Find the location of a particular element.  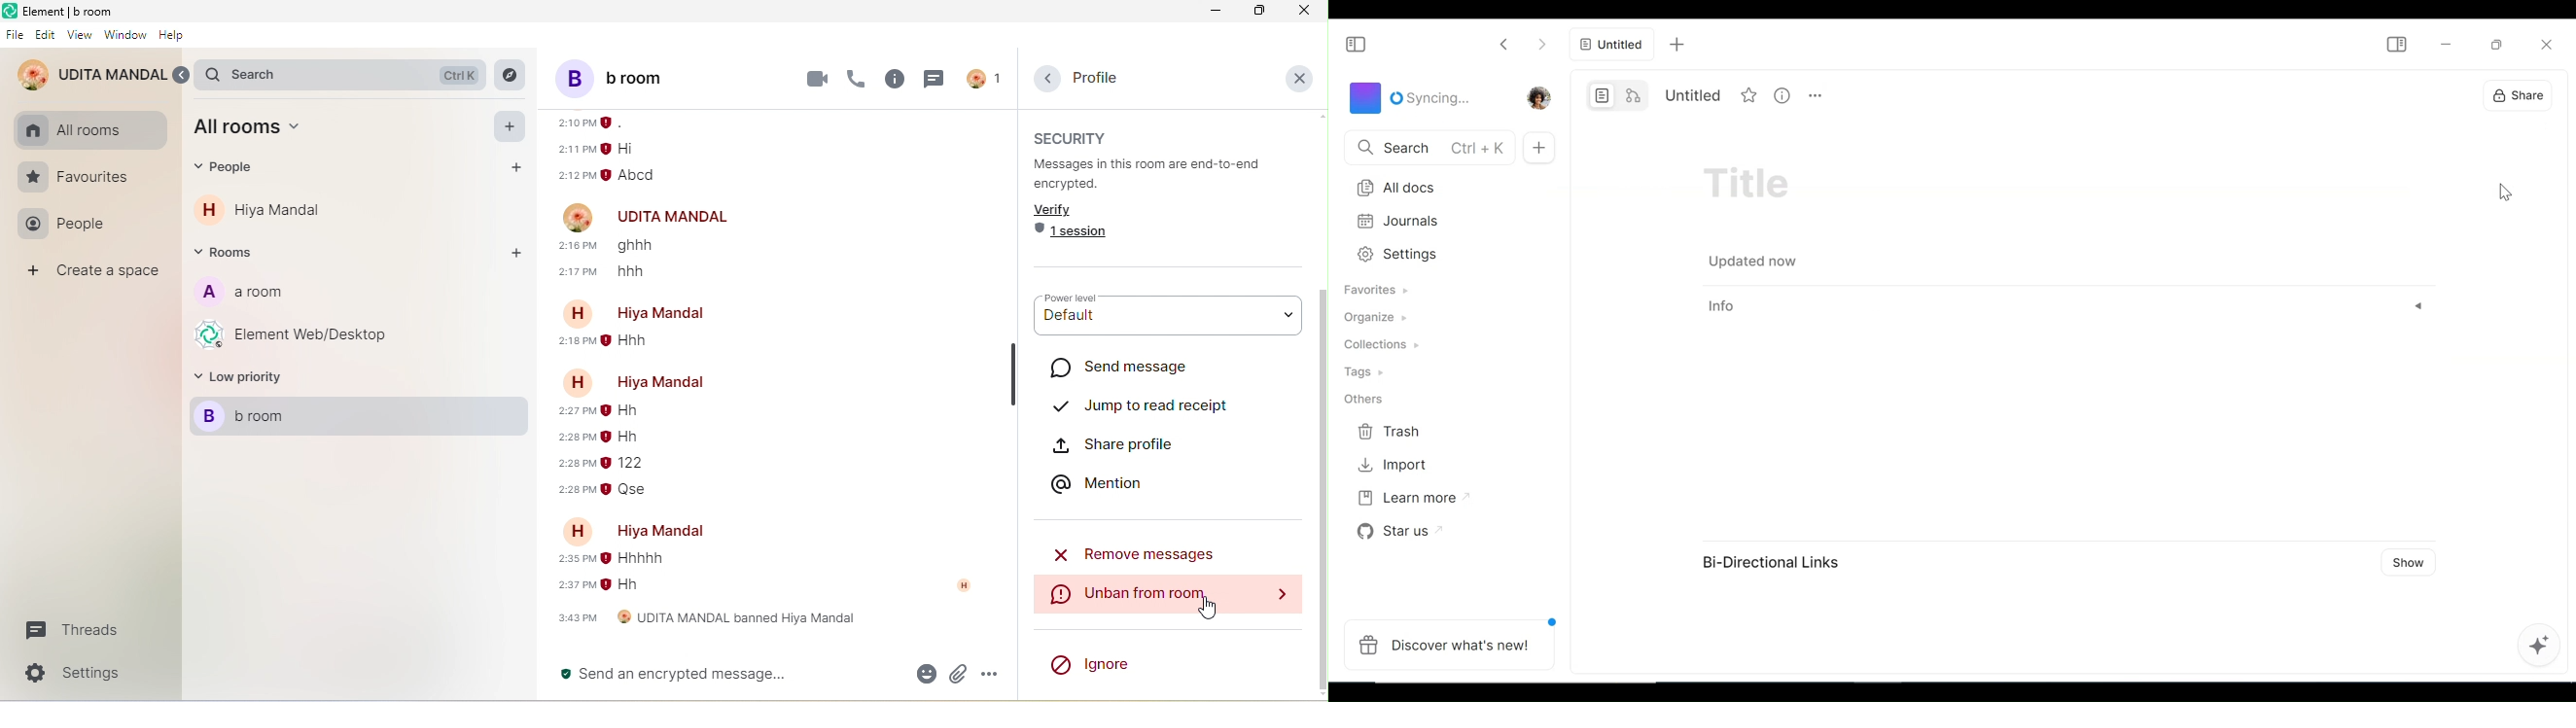

cursor movement is located at coordinates (1216, 608).